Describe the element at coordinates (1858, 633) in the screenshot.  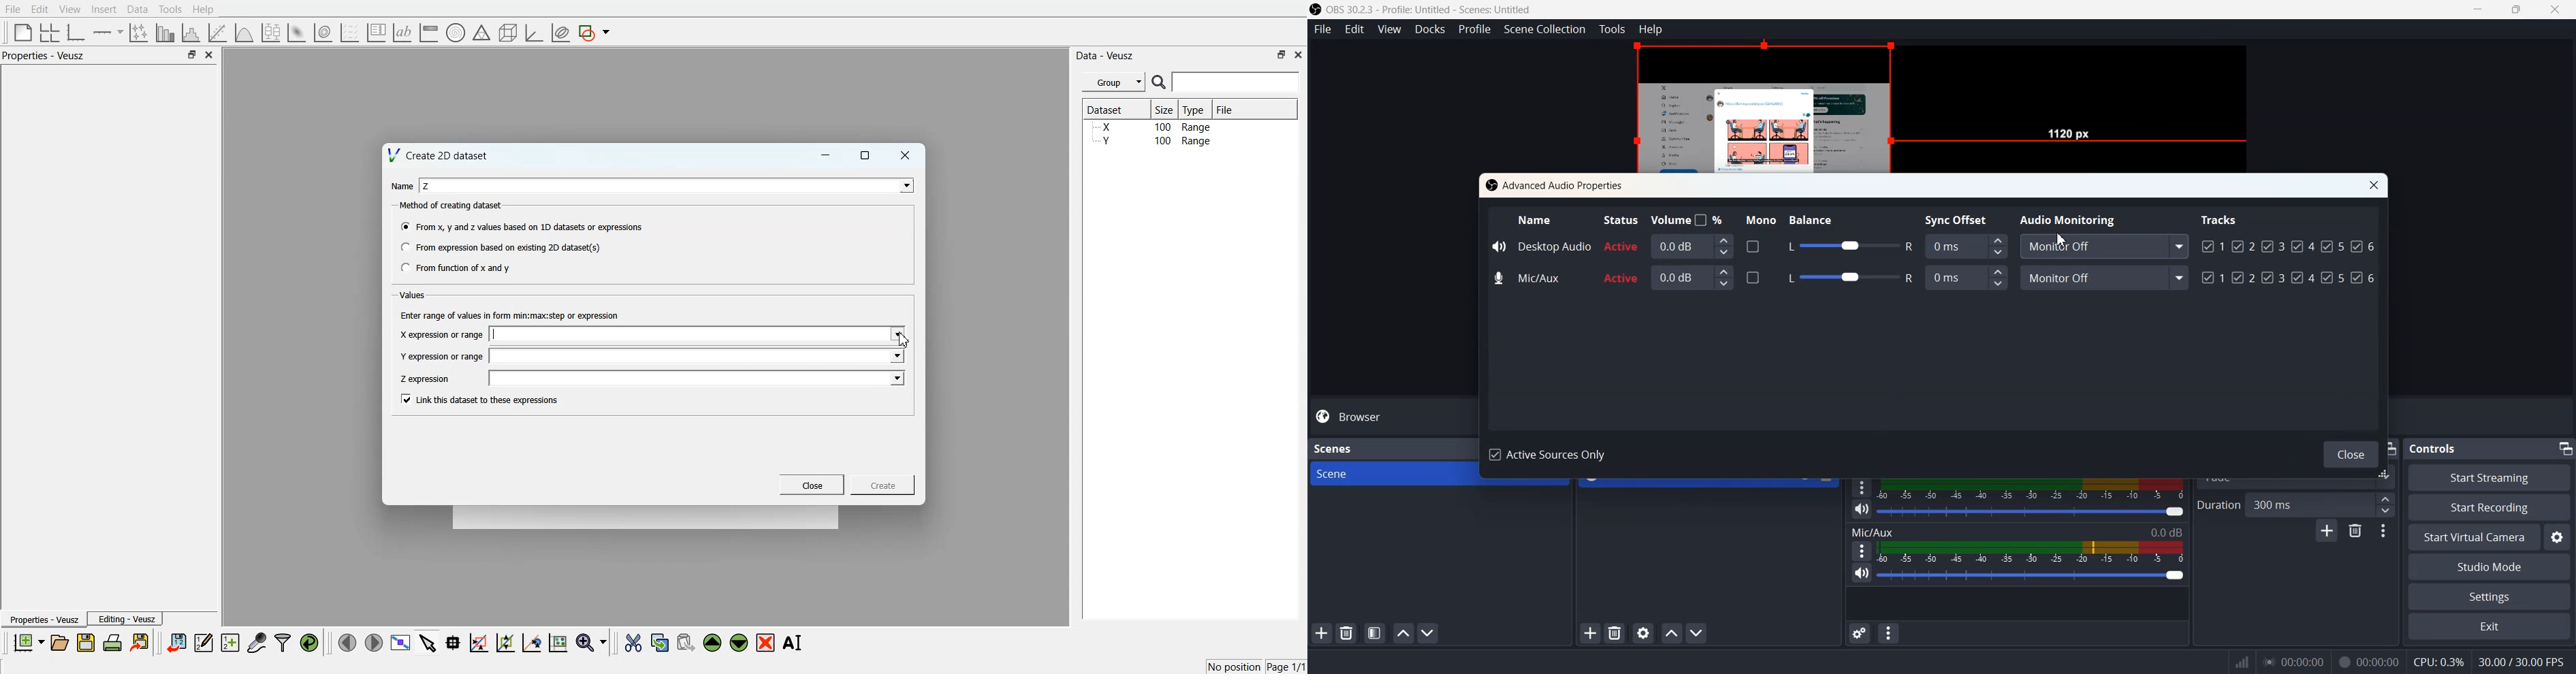
I see `Advance audio properties` at that location.